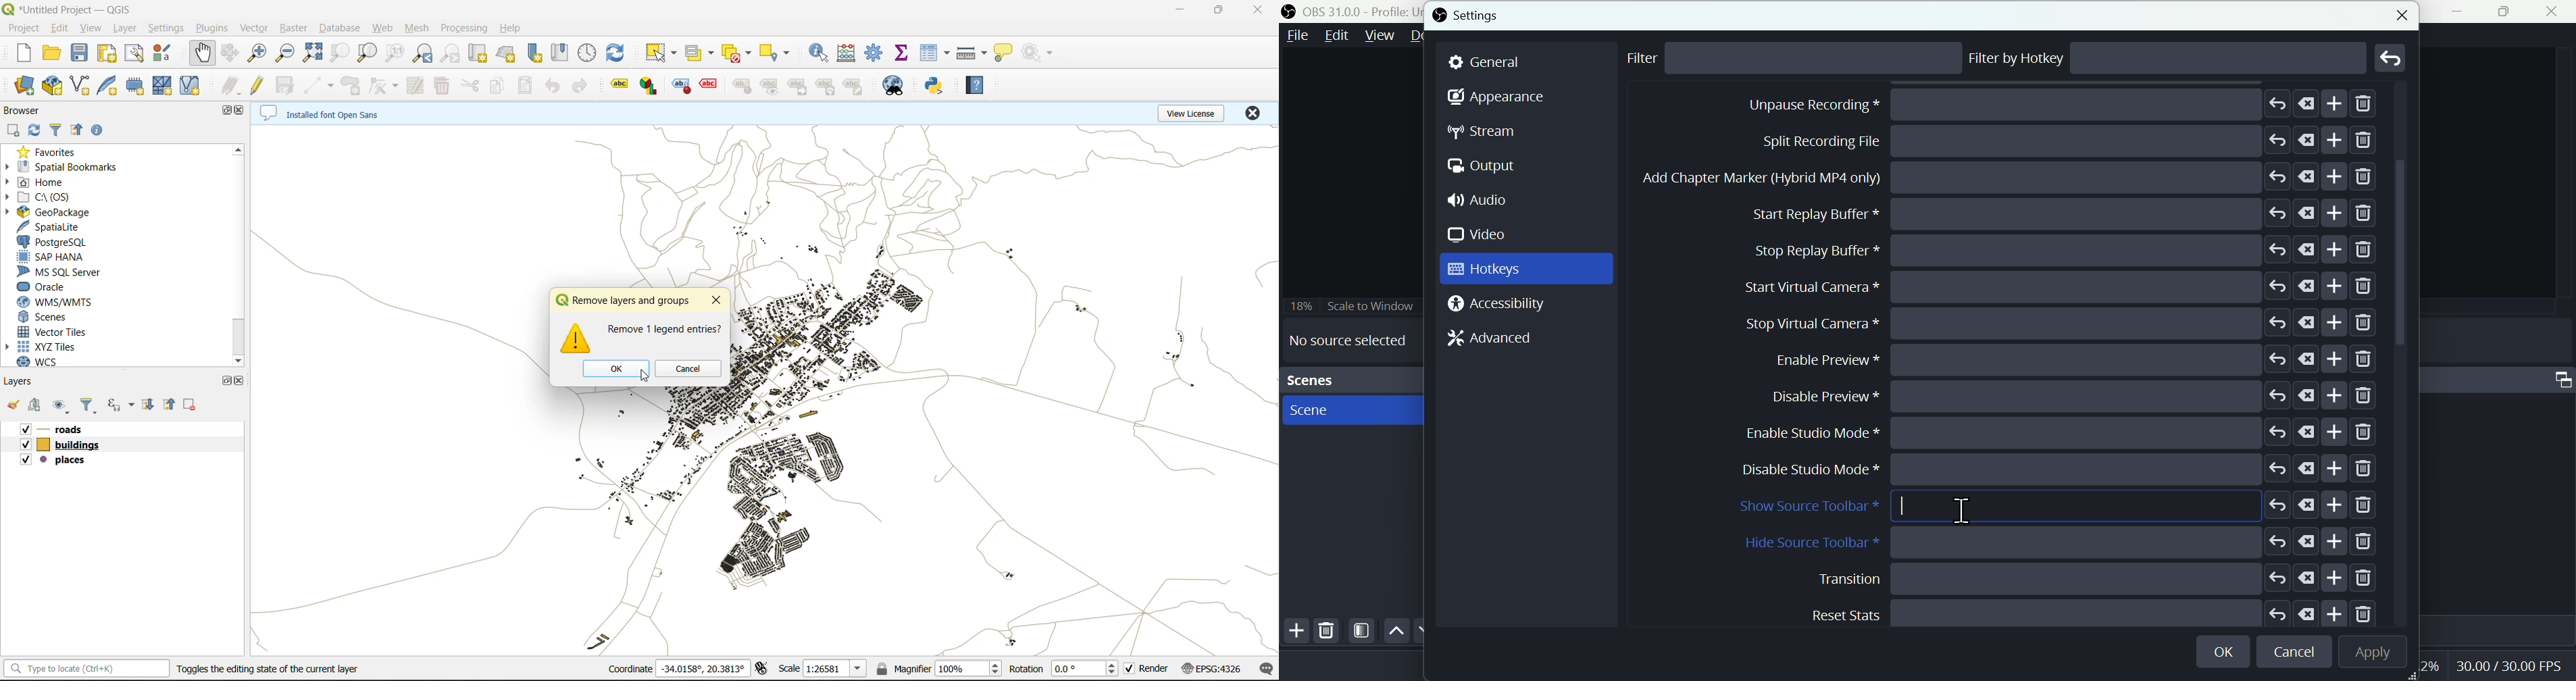  Describe the element at coordinates (507, 52) in the screenshot. I see `new 3d map` at that location.